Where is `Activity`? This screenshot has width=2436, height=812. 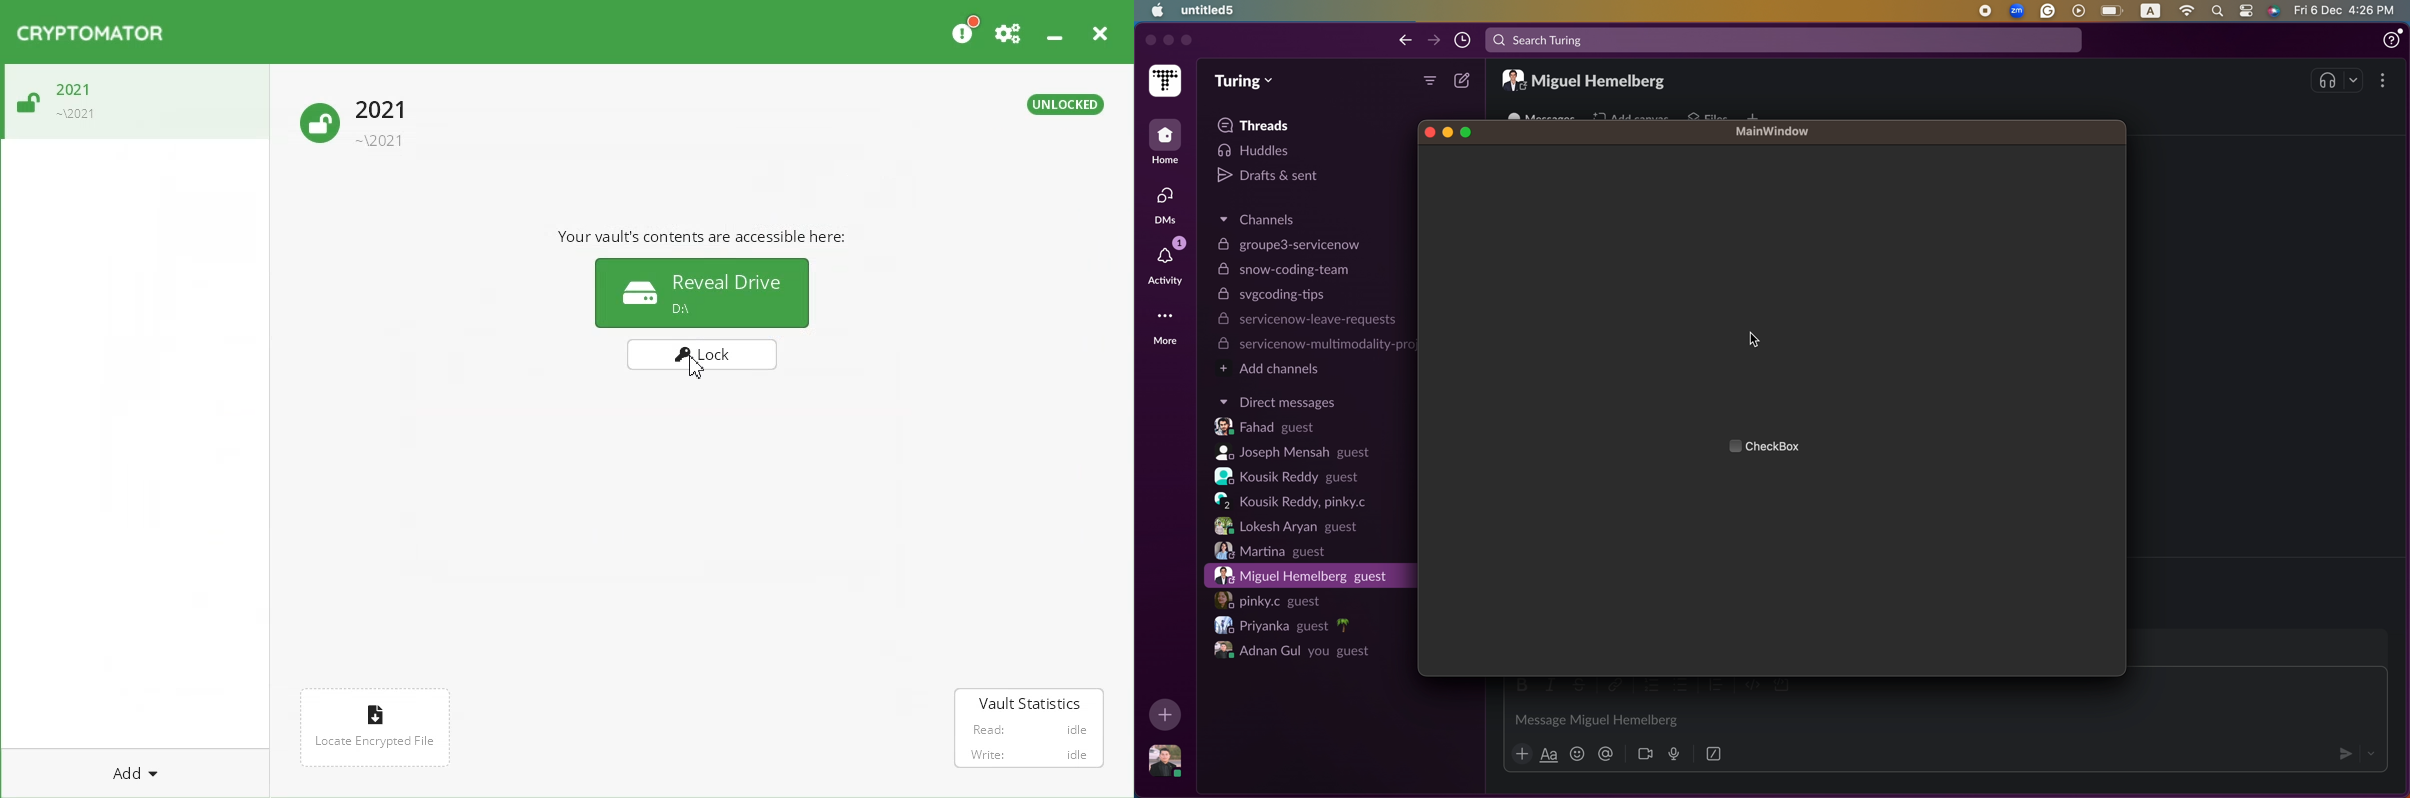 Activity is located at coordinates (1164, 262).